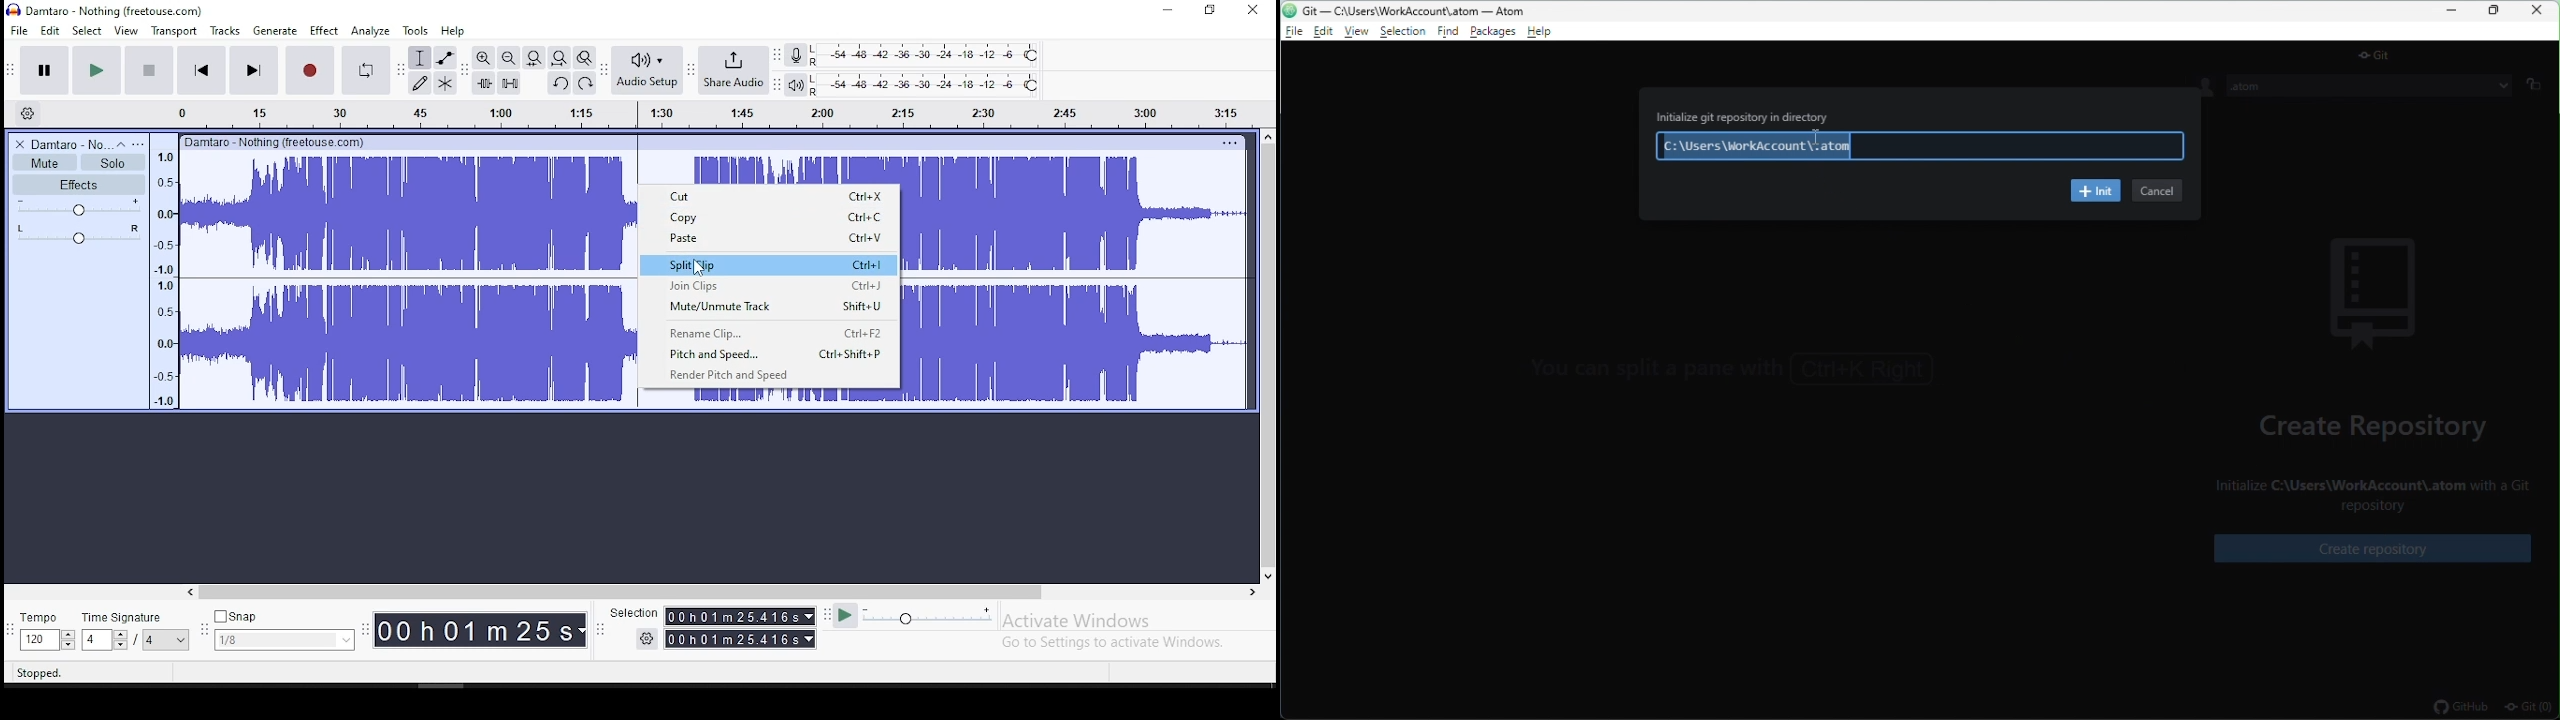 Image resolution: width=2576 pixels, height=728 pixels. What do you see at coordinates (647, 639) in the screenshot?
I see `settings` at bounding box center [647, 639].